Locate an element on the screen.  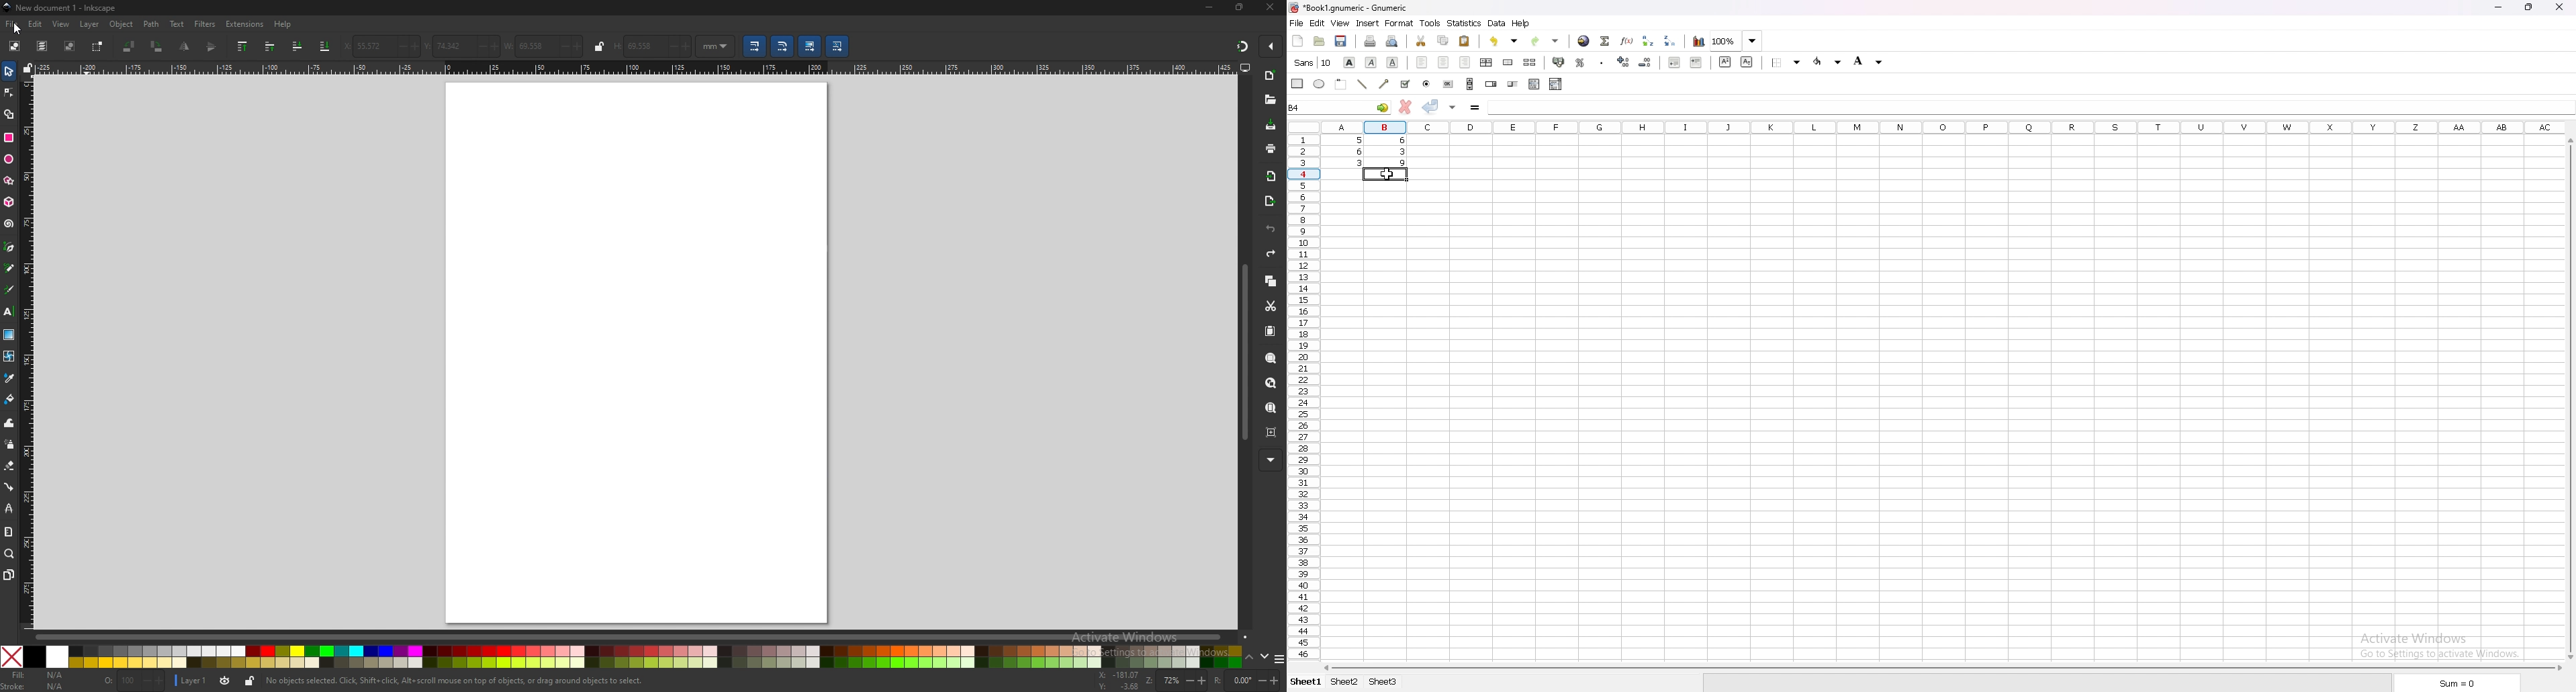
redo is located at coordinates (1271, 253).